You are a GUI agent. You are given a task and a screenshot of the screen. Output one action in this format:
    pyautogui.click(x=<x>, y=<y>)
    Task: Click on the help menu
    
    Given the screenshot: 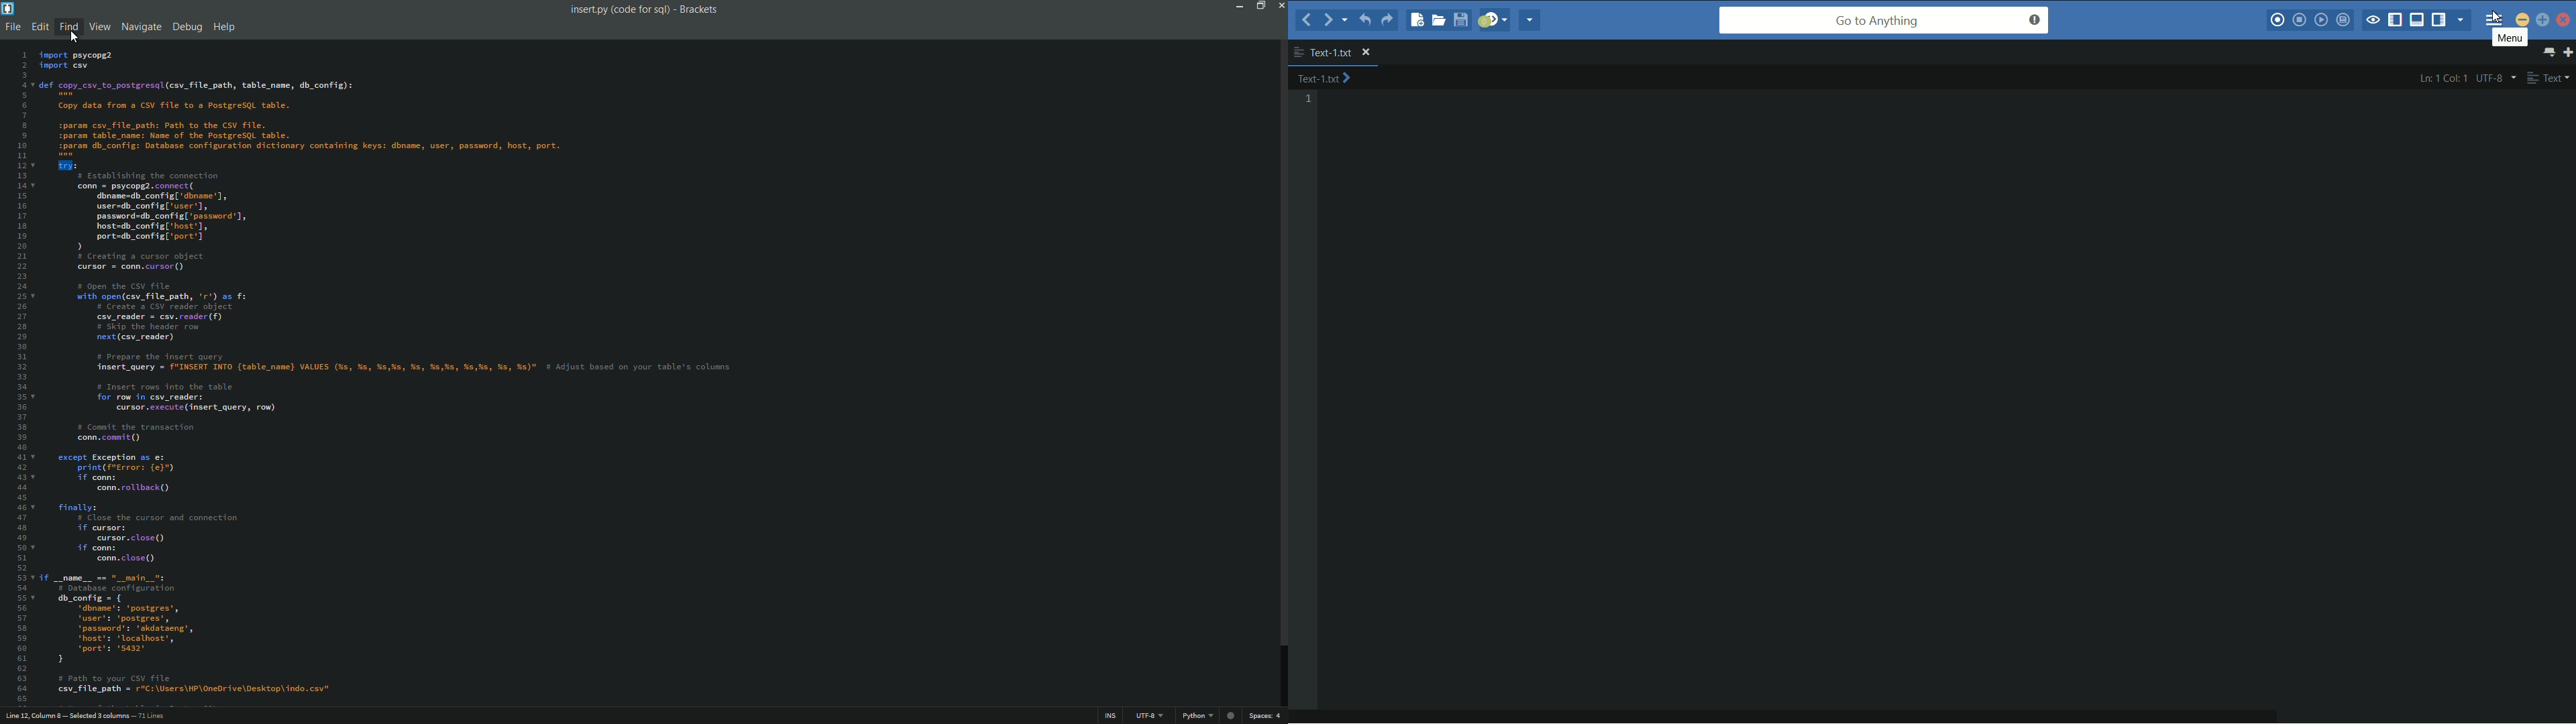 What is the action you would take?
    pyautogui.click(x=226, y=27)
    